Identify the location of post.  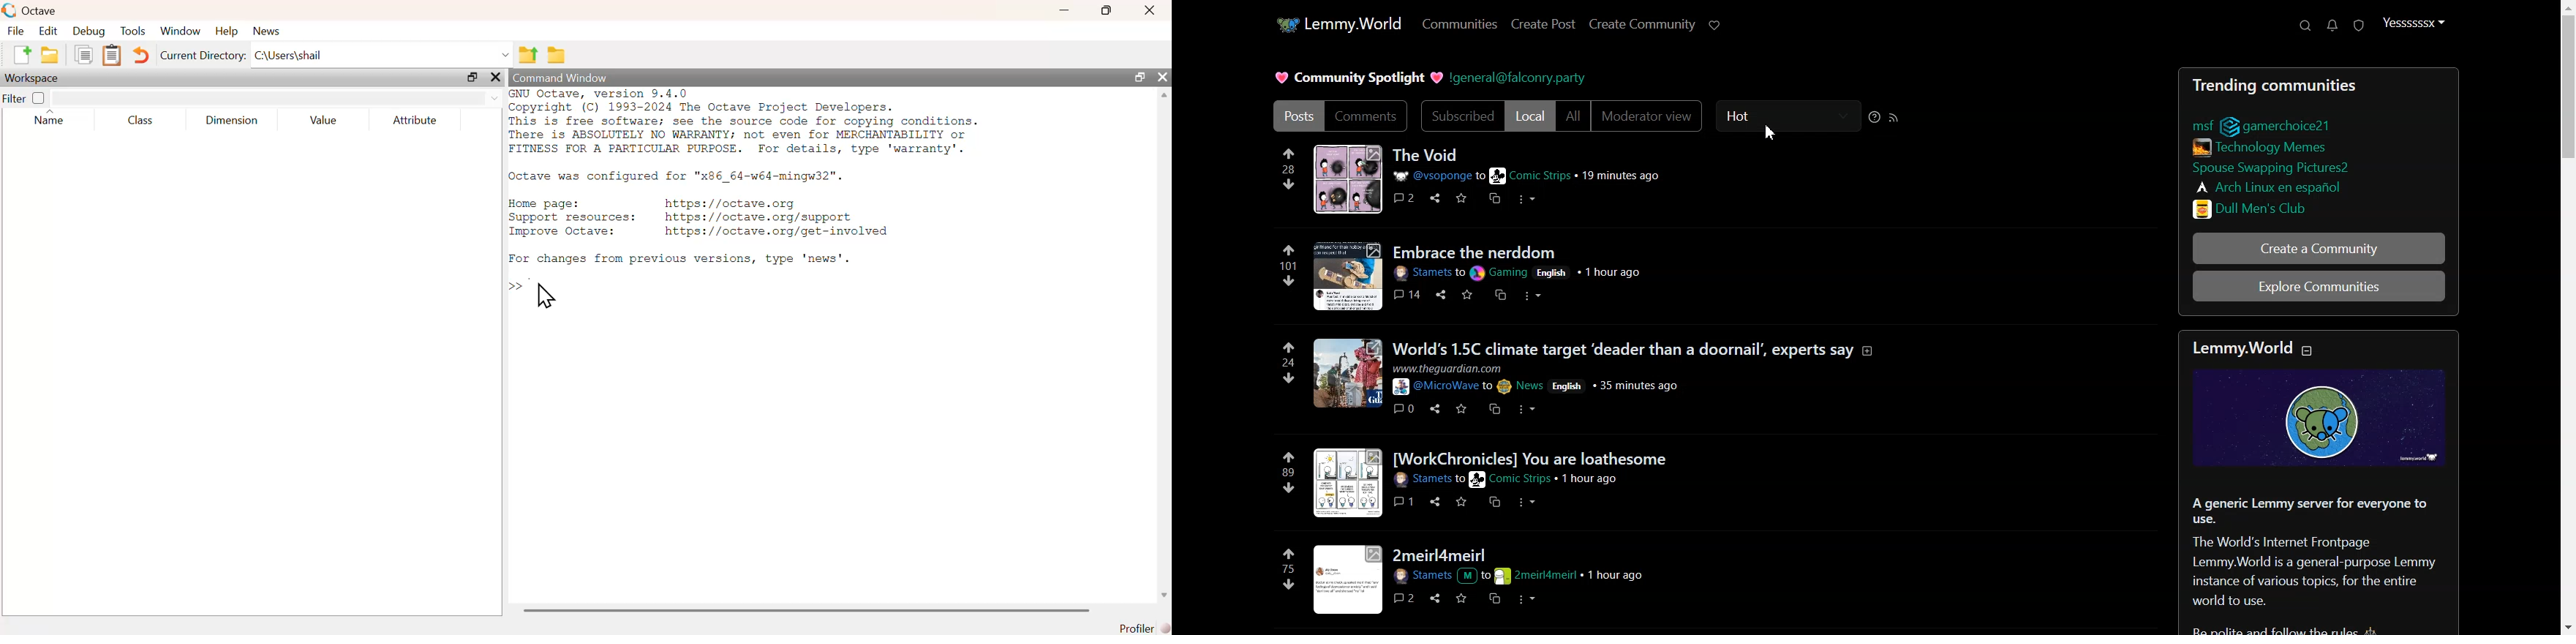
(1638, 349).